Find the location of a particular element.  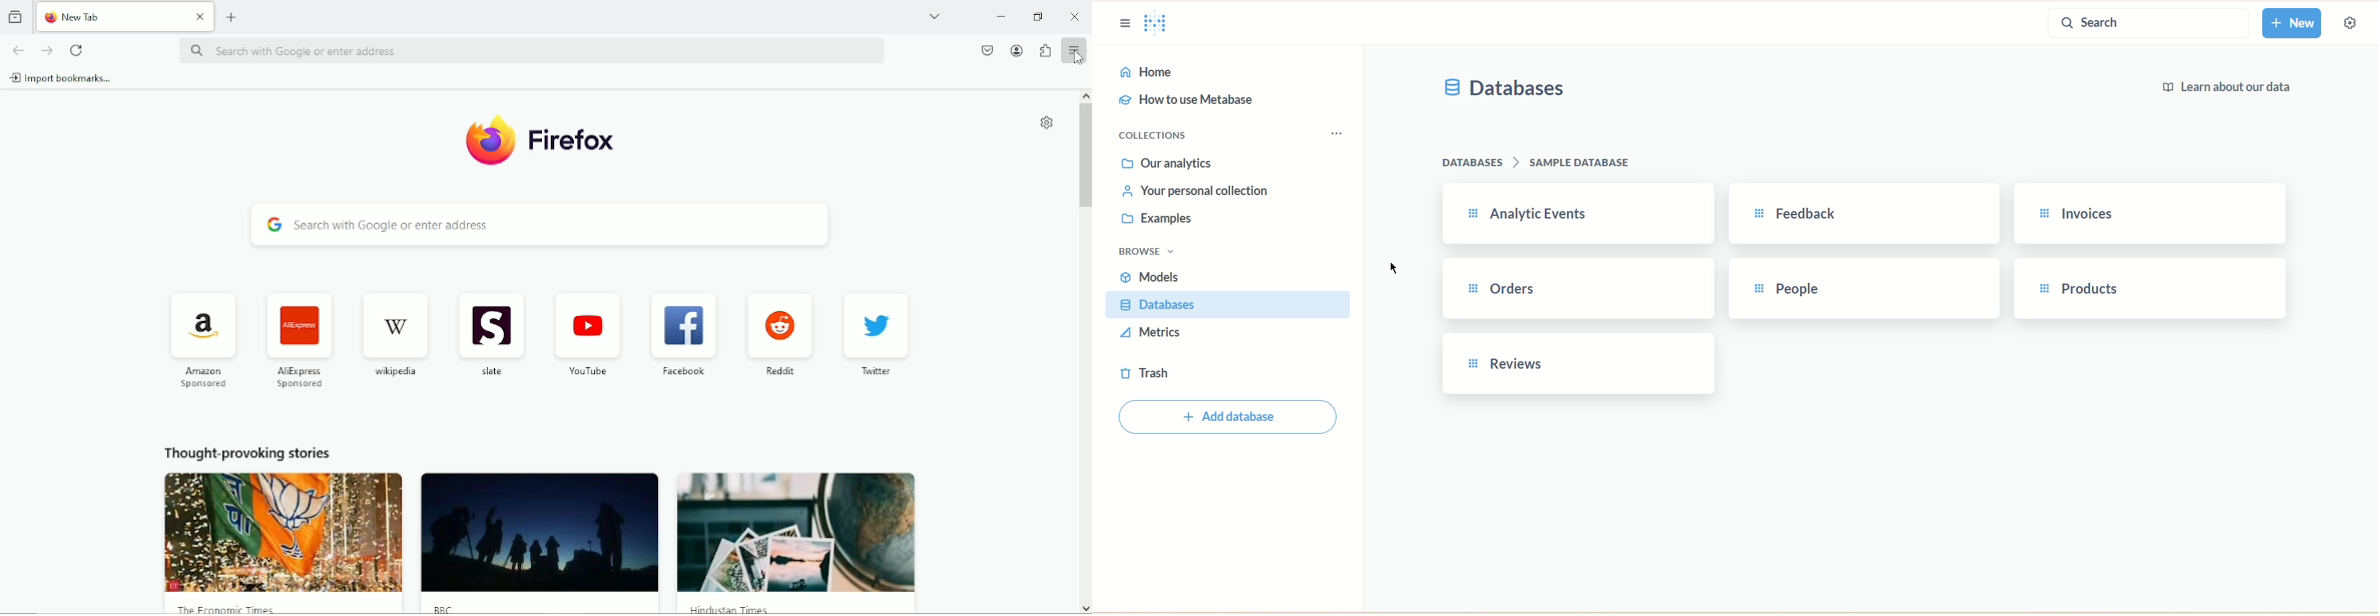

reddit is located at coordinates (779, 320).